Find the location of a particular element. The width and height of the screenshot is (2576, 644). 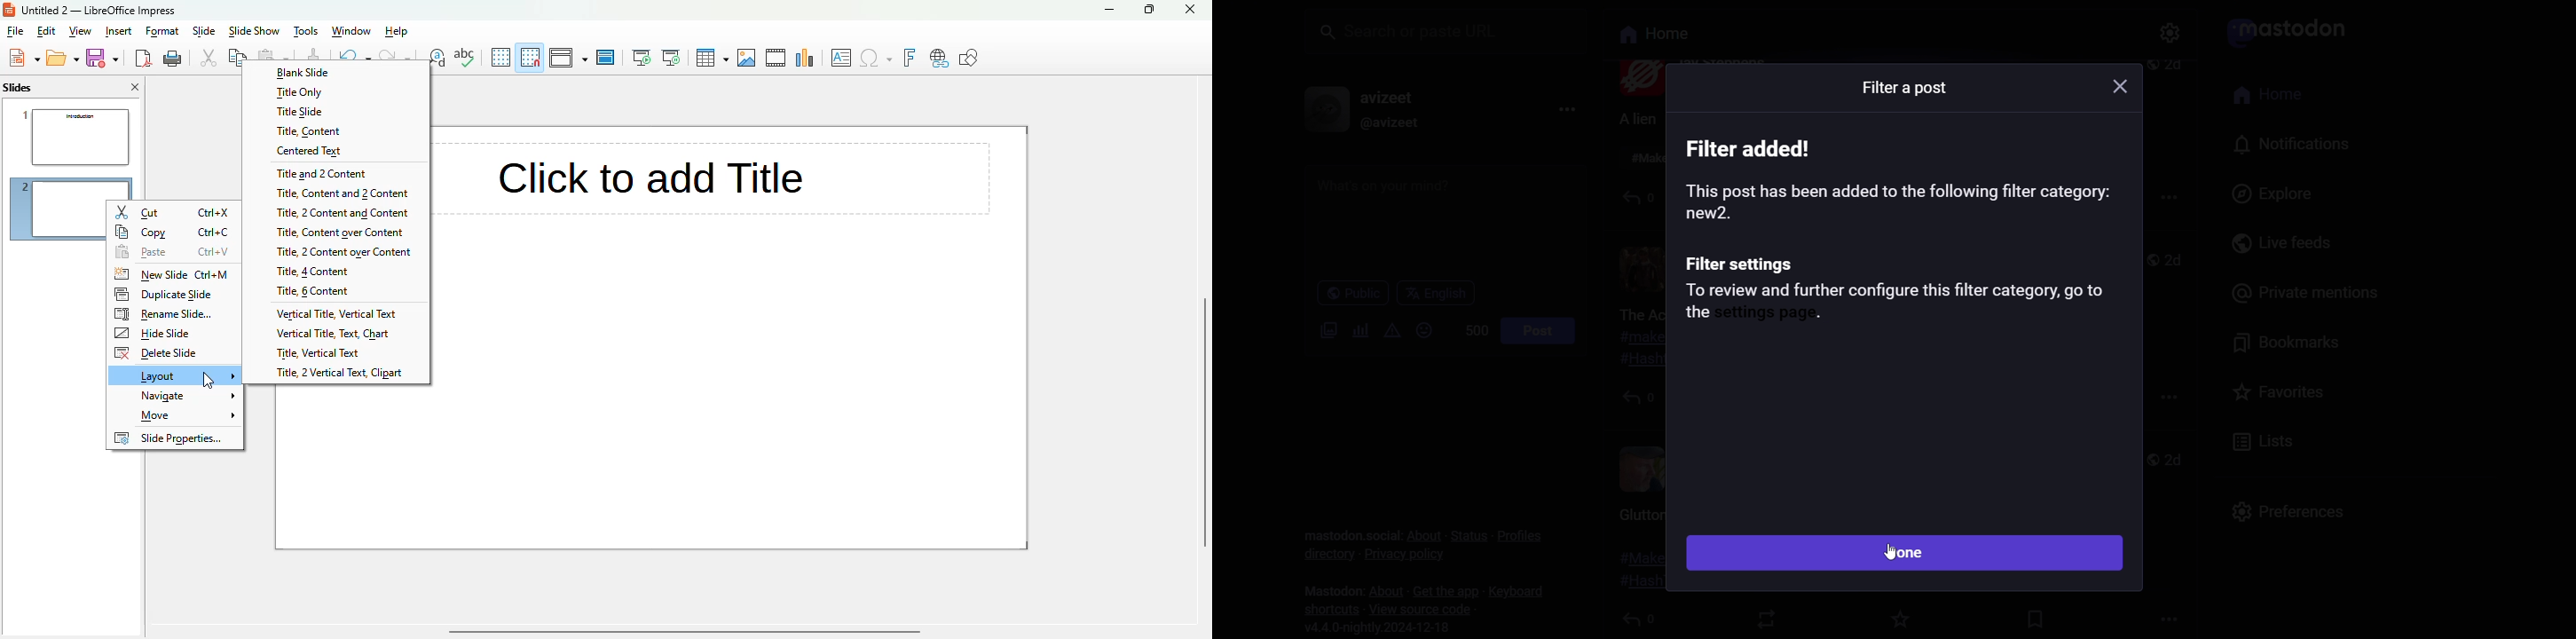

slide is located at coordinates (204, 30).